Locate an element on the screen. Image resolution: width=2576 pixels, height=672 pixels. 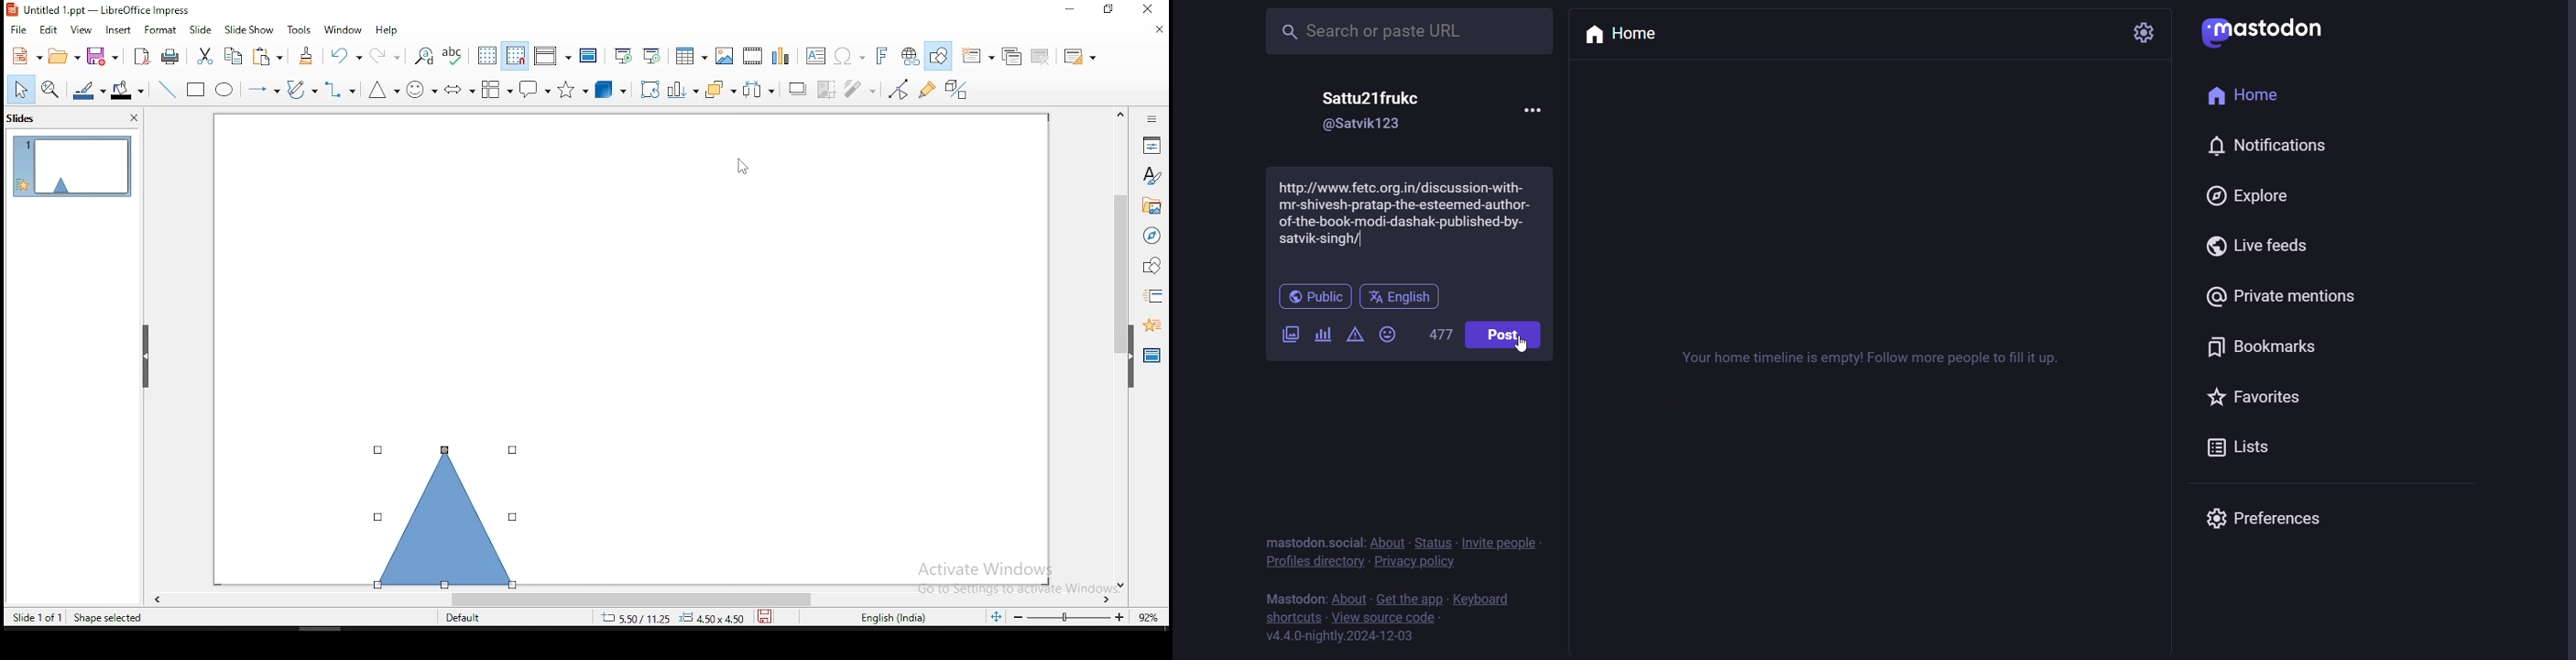
profiles is located at coordinates (1315, 563).